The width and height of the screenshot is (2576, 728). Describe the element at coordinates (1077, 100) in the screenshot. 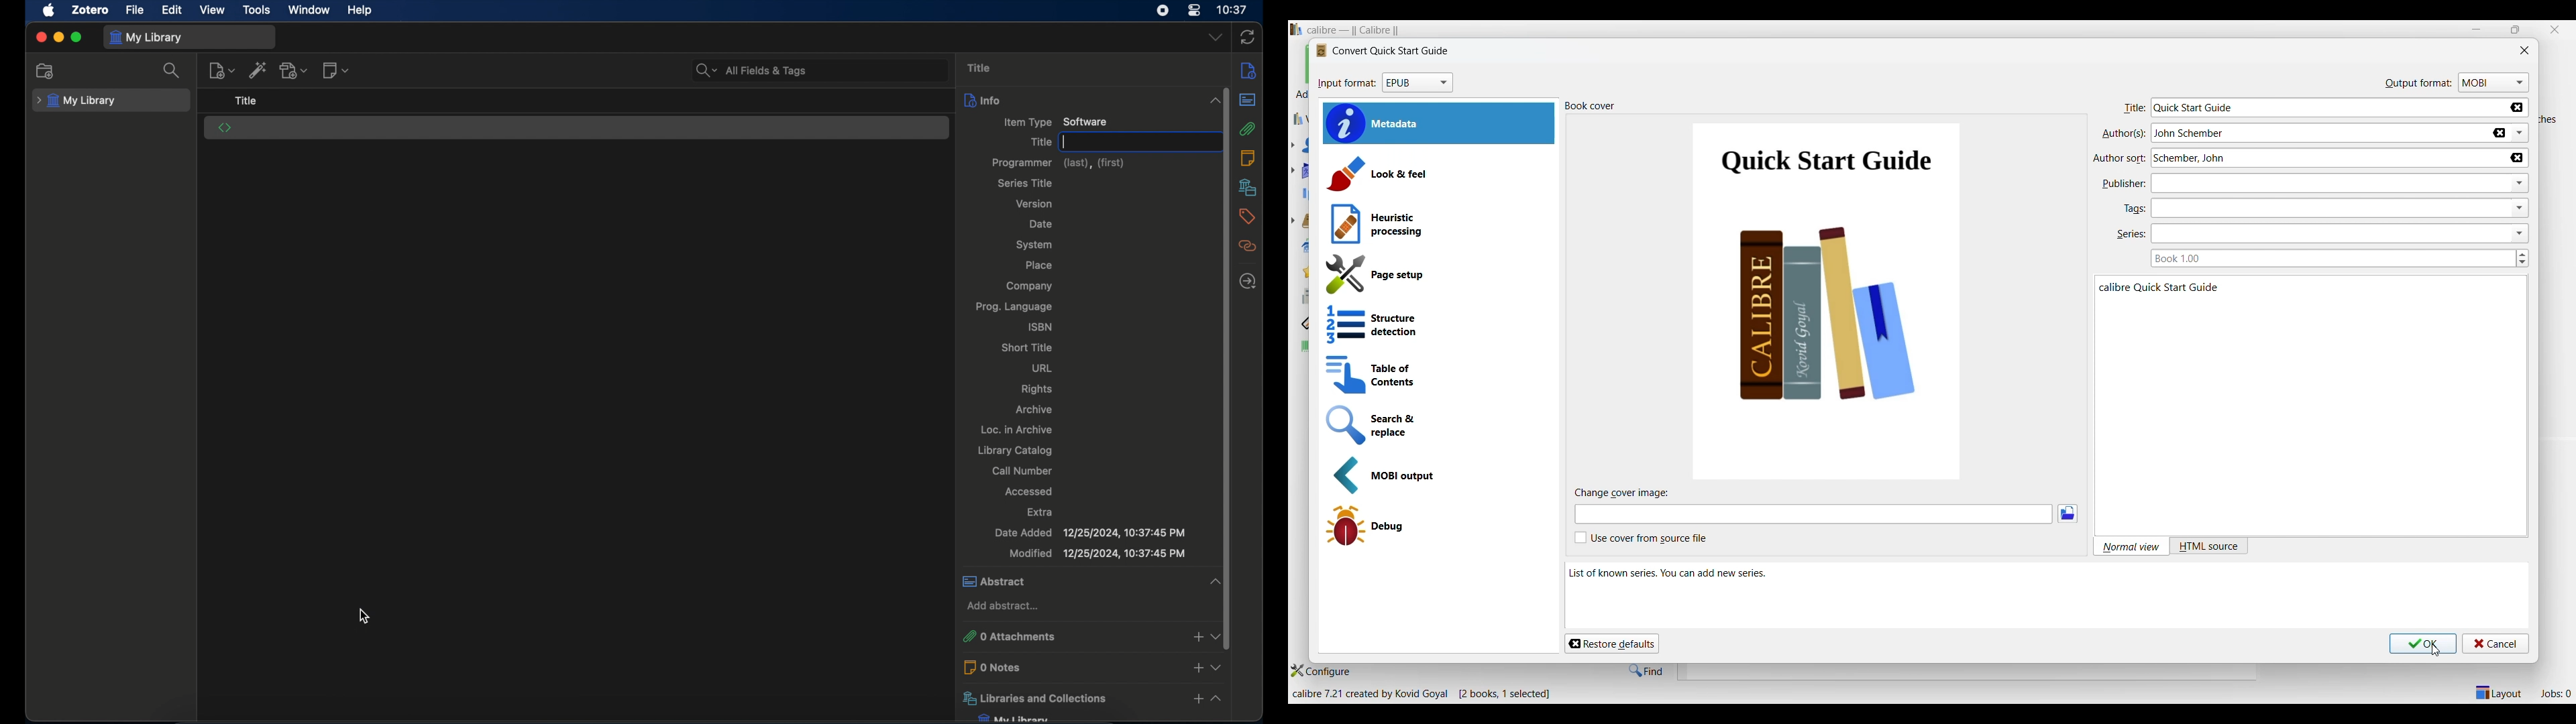

I see `info` at that location.